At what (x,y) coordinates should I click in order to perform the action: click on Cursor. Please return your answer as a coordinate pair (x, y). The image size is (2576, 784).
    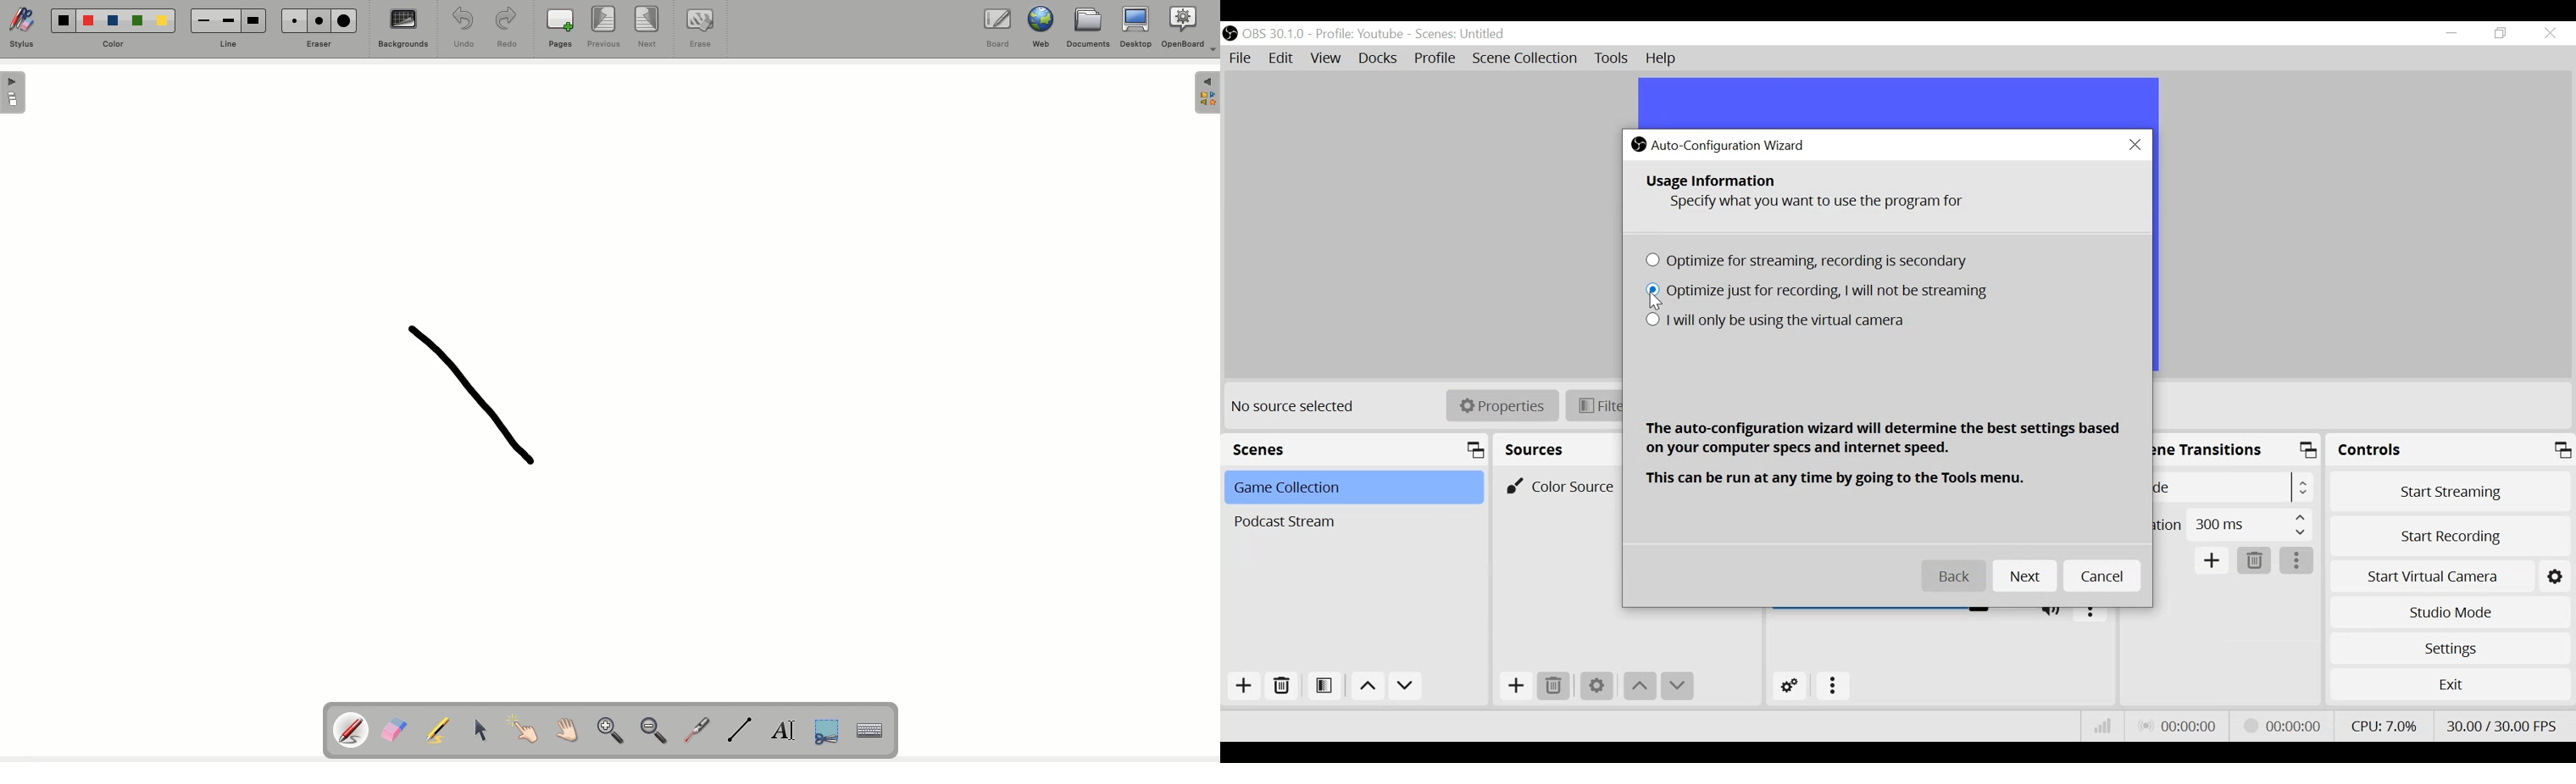
    Looking at the image, I should click on (1658, 302).